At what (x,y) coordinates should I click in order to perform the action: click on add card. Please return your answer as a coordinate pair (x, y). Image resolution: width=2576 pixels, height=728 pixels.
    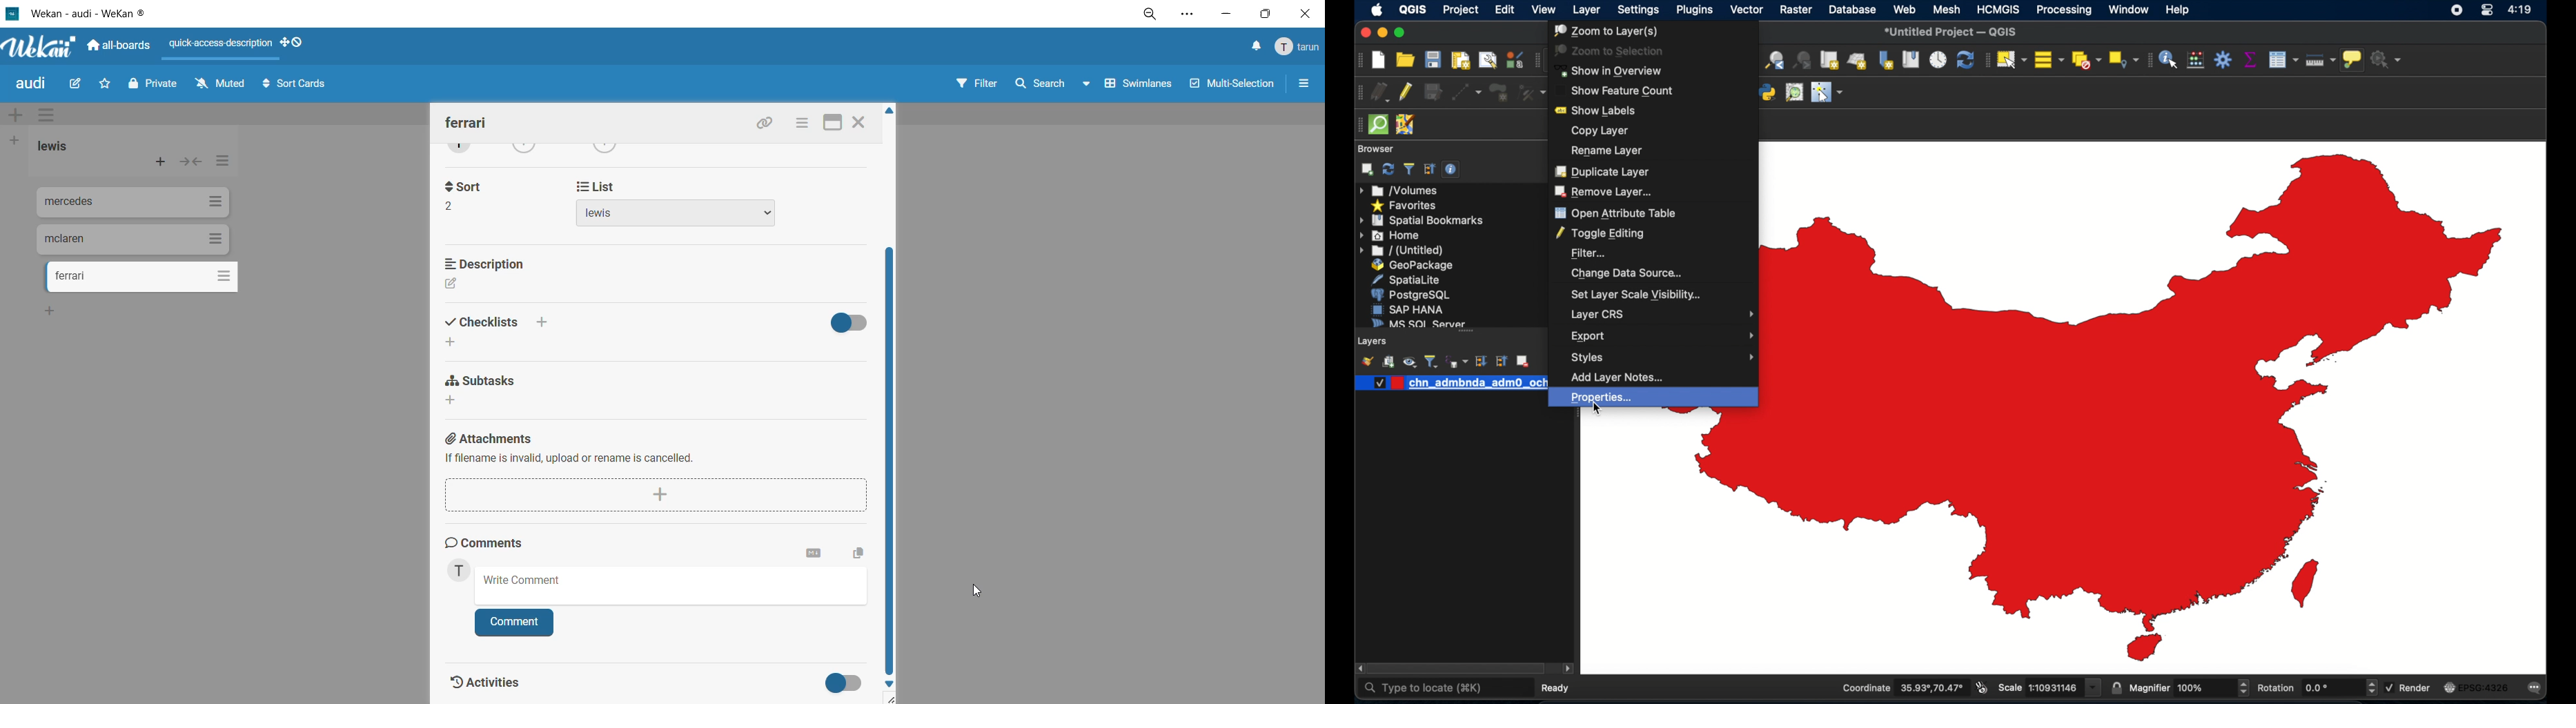
    Looking at the image, I should click on (157, 160).